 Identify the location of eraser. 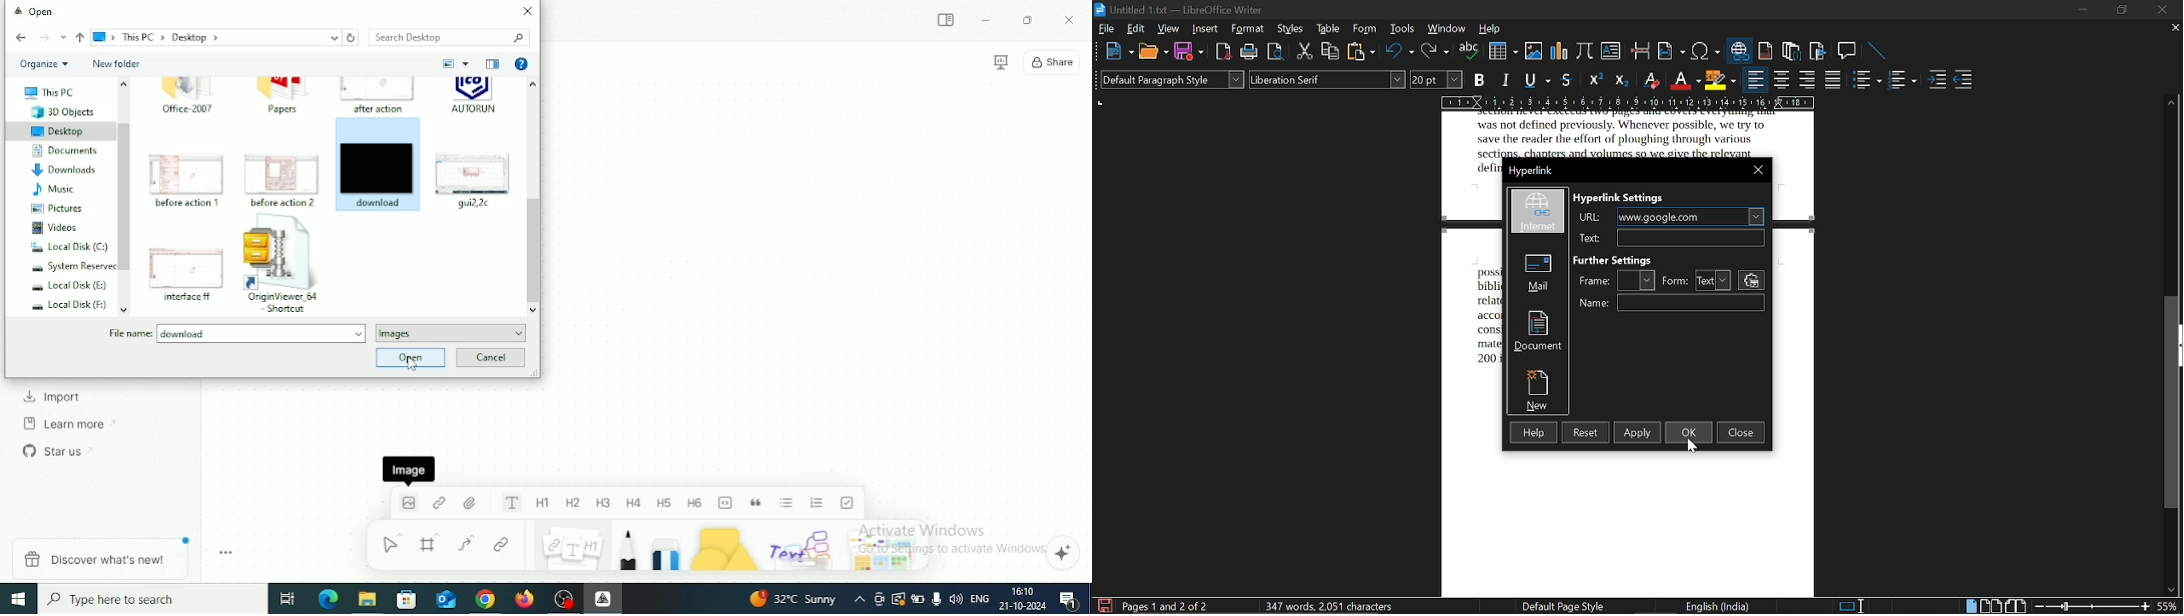
(1652, 79).